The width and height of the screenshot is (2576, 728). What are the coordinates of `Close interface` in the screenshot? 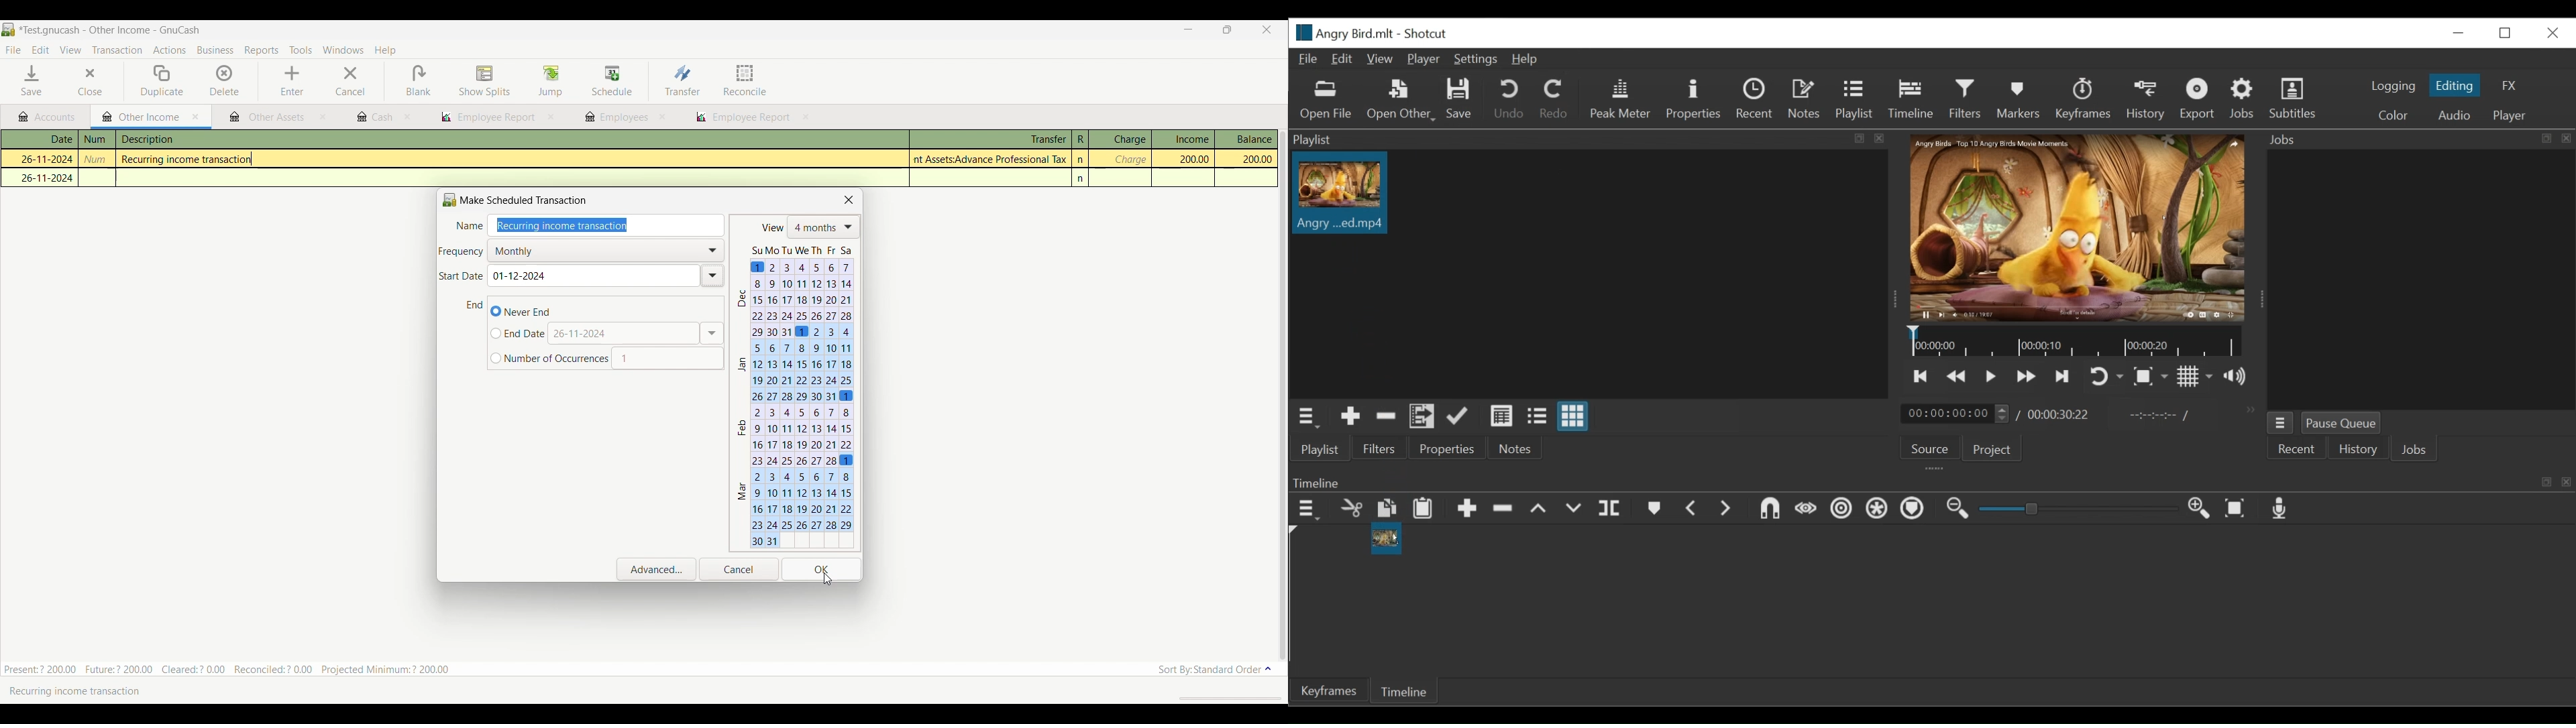 It's located at (1265, 31).